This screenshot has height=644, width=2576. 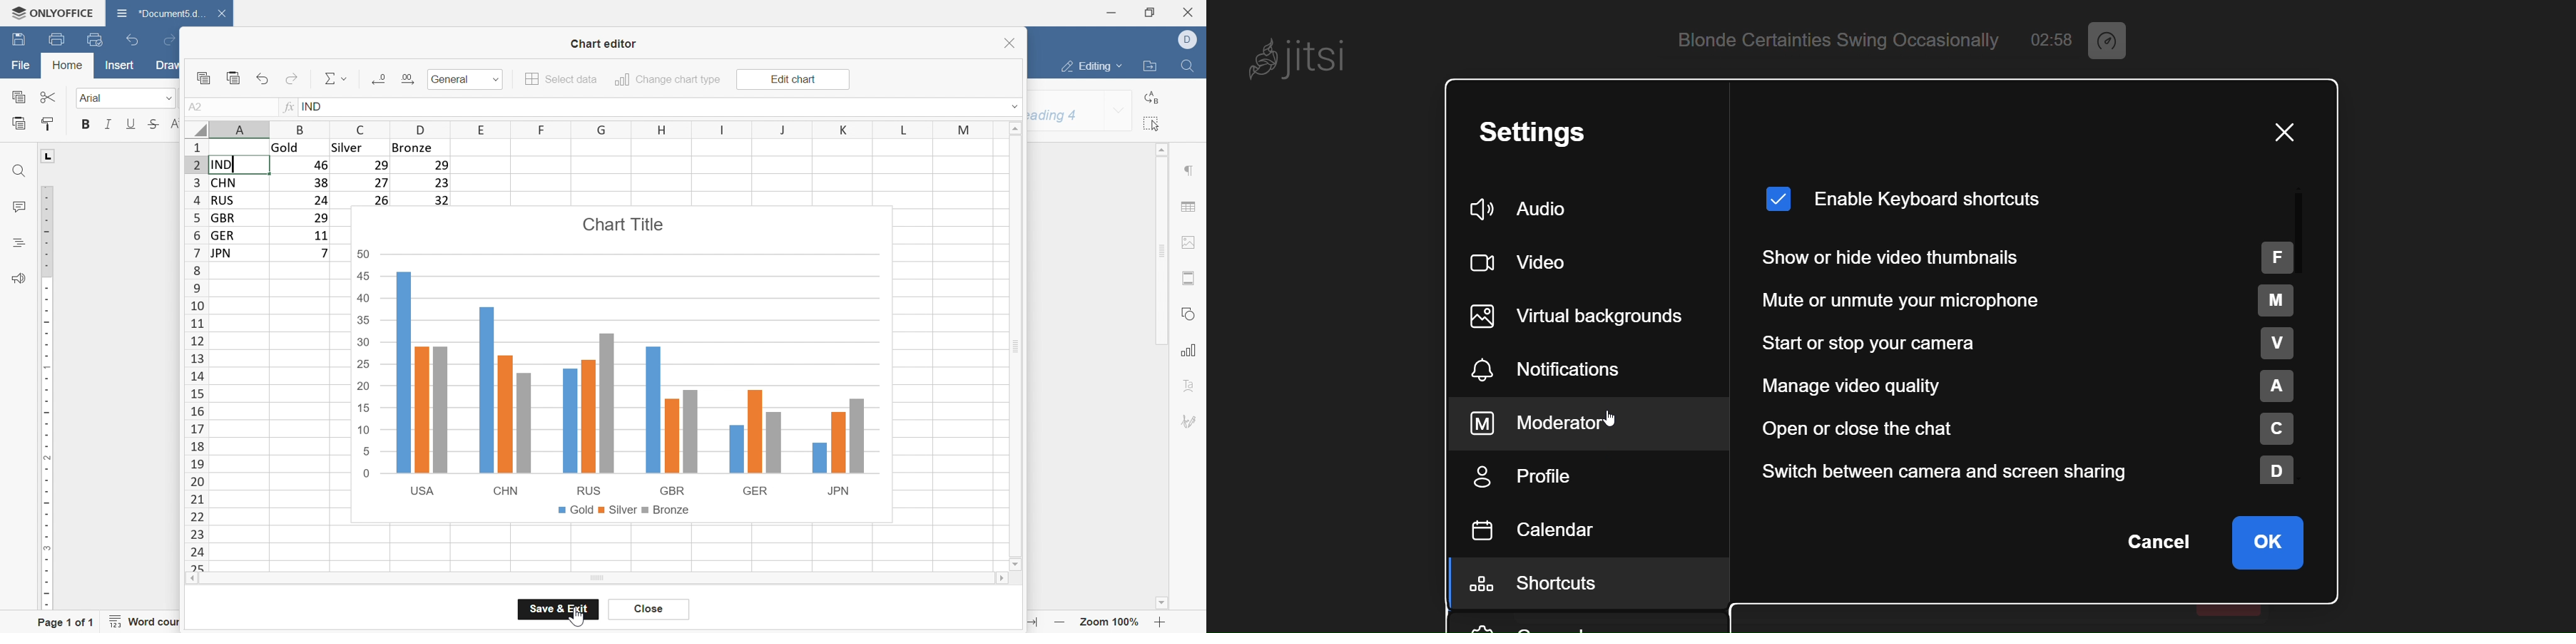 What do you see at coordinates (48, 97) in the screenshot?
I see `Cut` at bounding box center [48, 97].